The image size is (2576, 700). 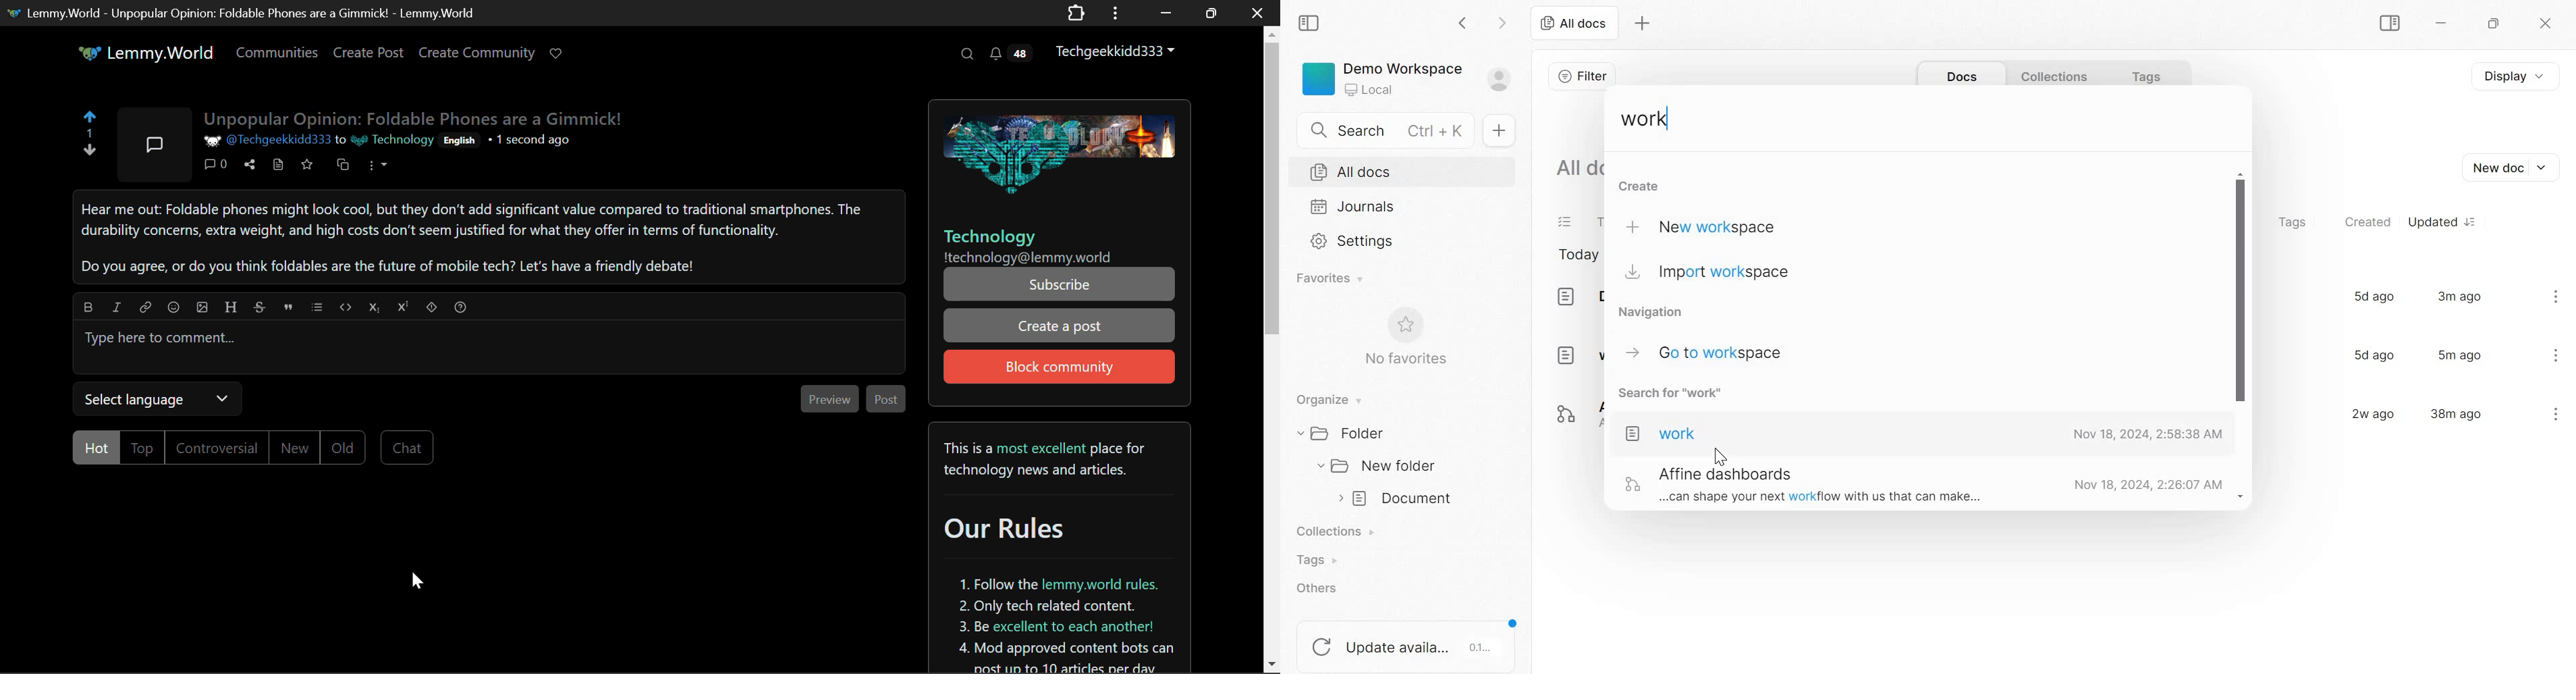 I want to click on Community Media, so click(x=1058, y=151).